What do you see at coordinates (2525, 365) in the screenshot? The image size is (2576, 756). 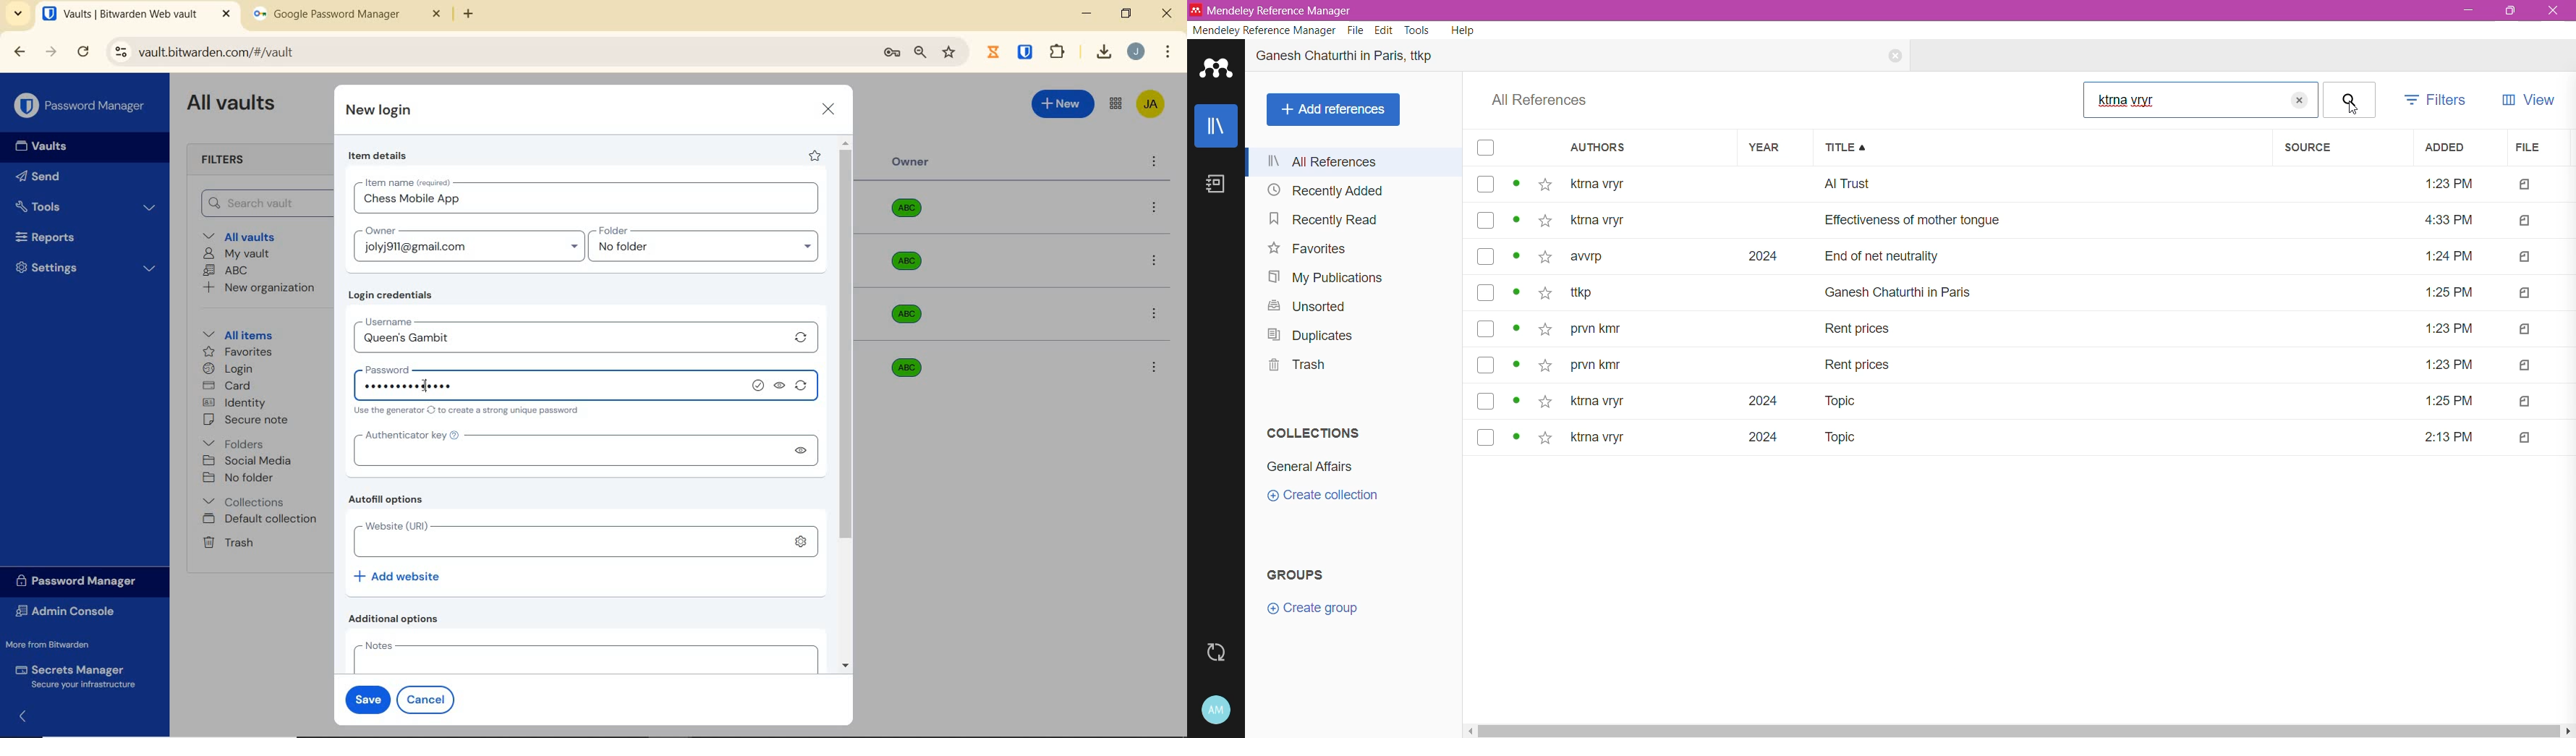 I see `file type` at bounding box center [2525, 365].